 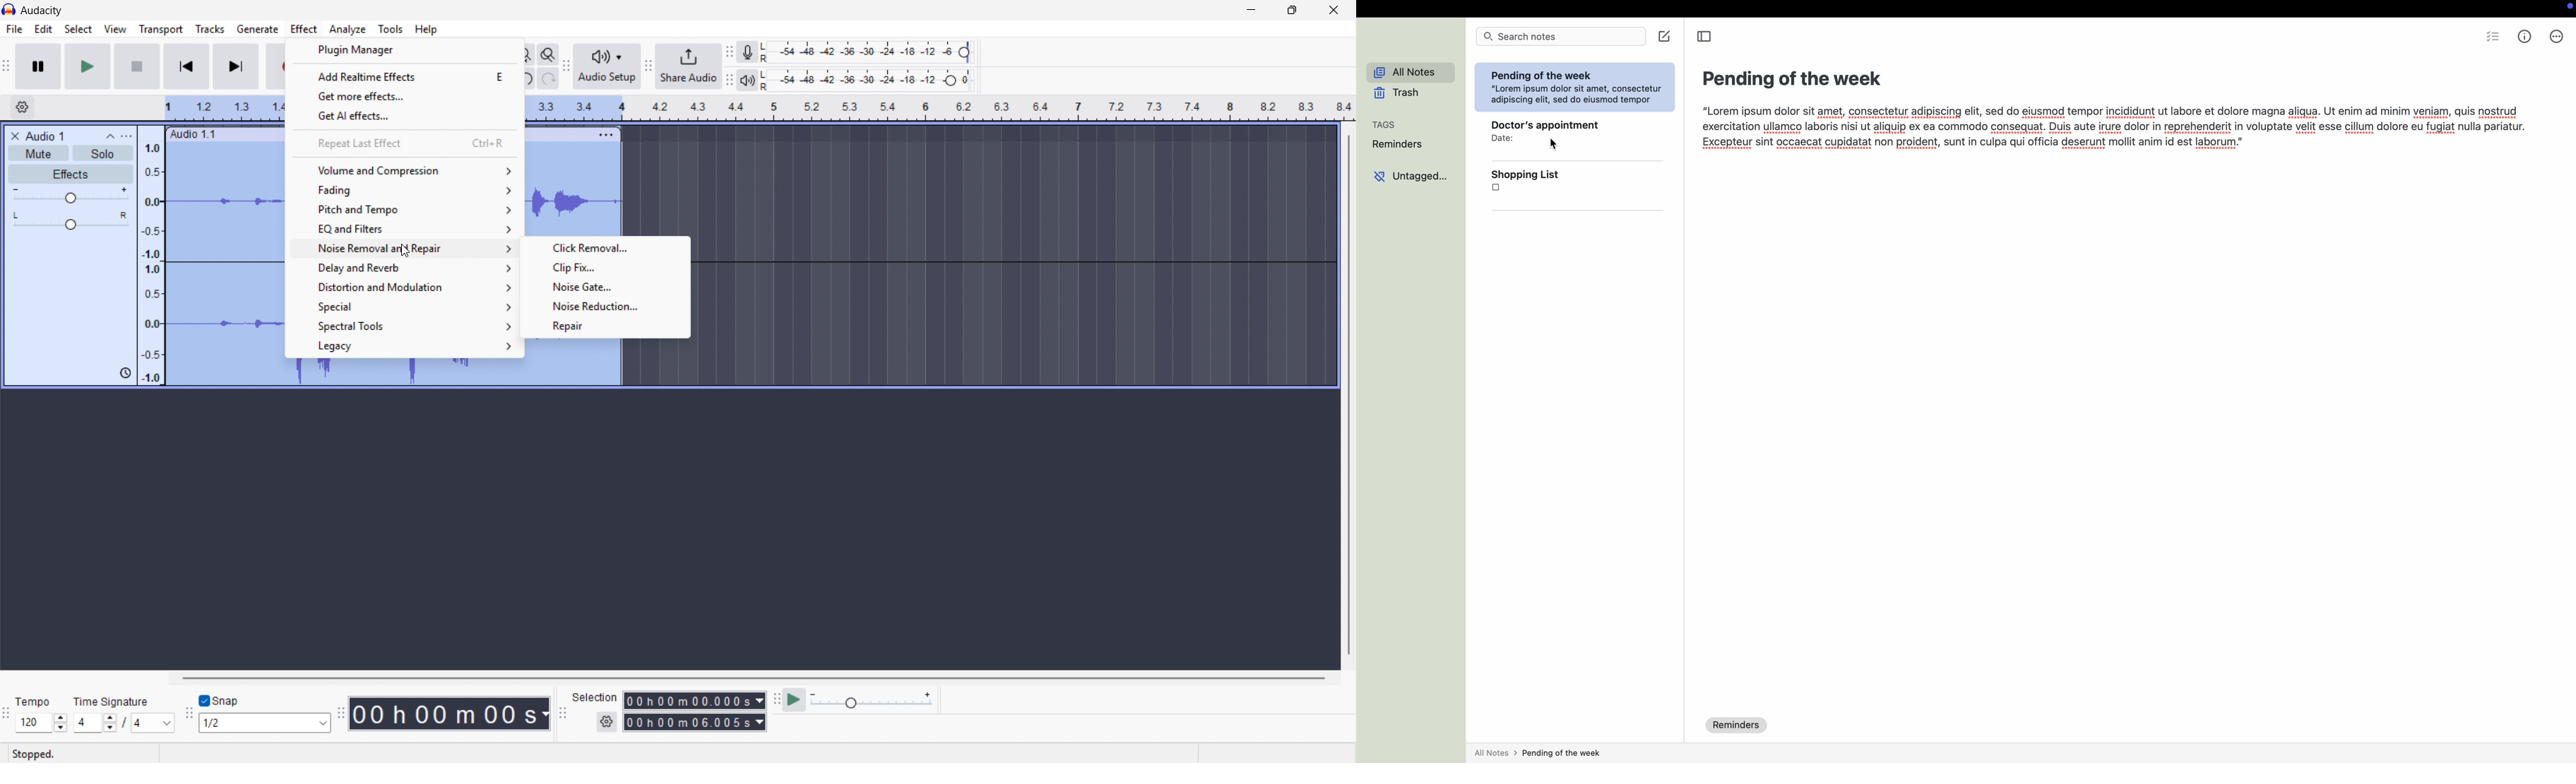 I want to click on file , so click(x=13, y=29).